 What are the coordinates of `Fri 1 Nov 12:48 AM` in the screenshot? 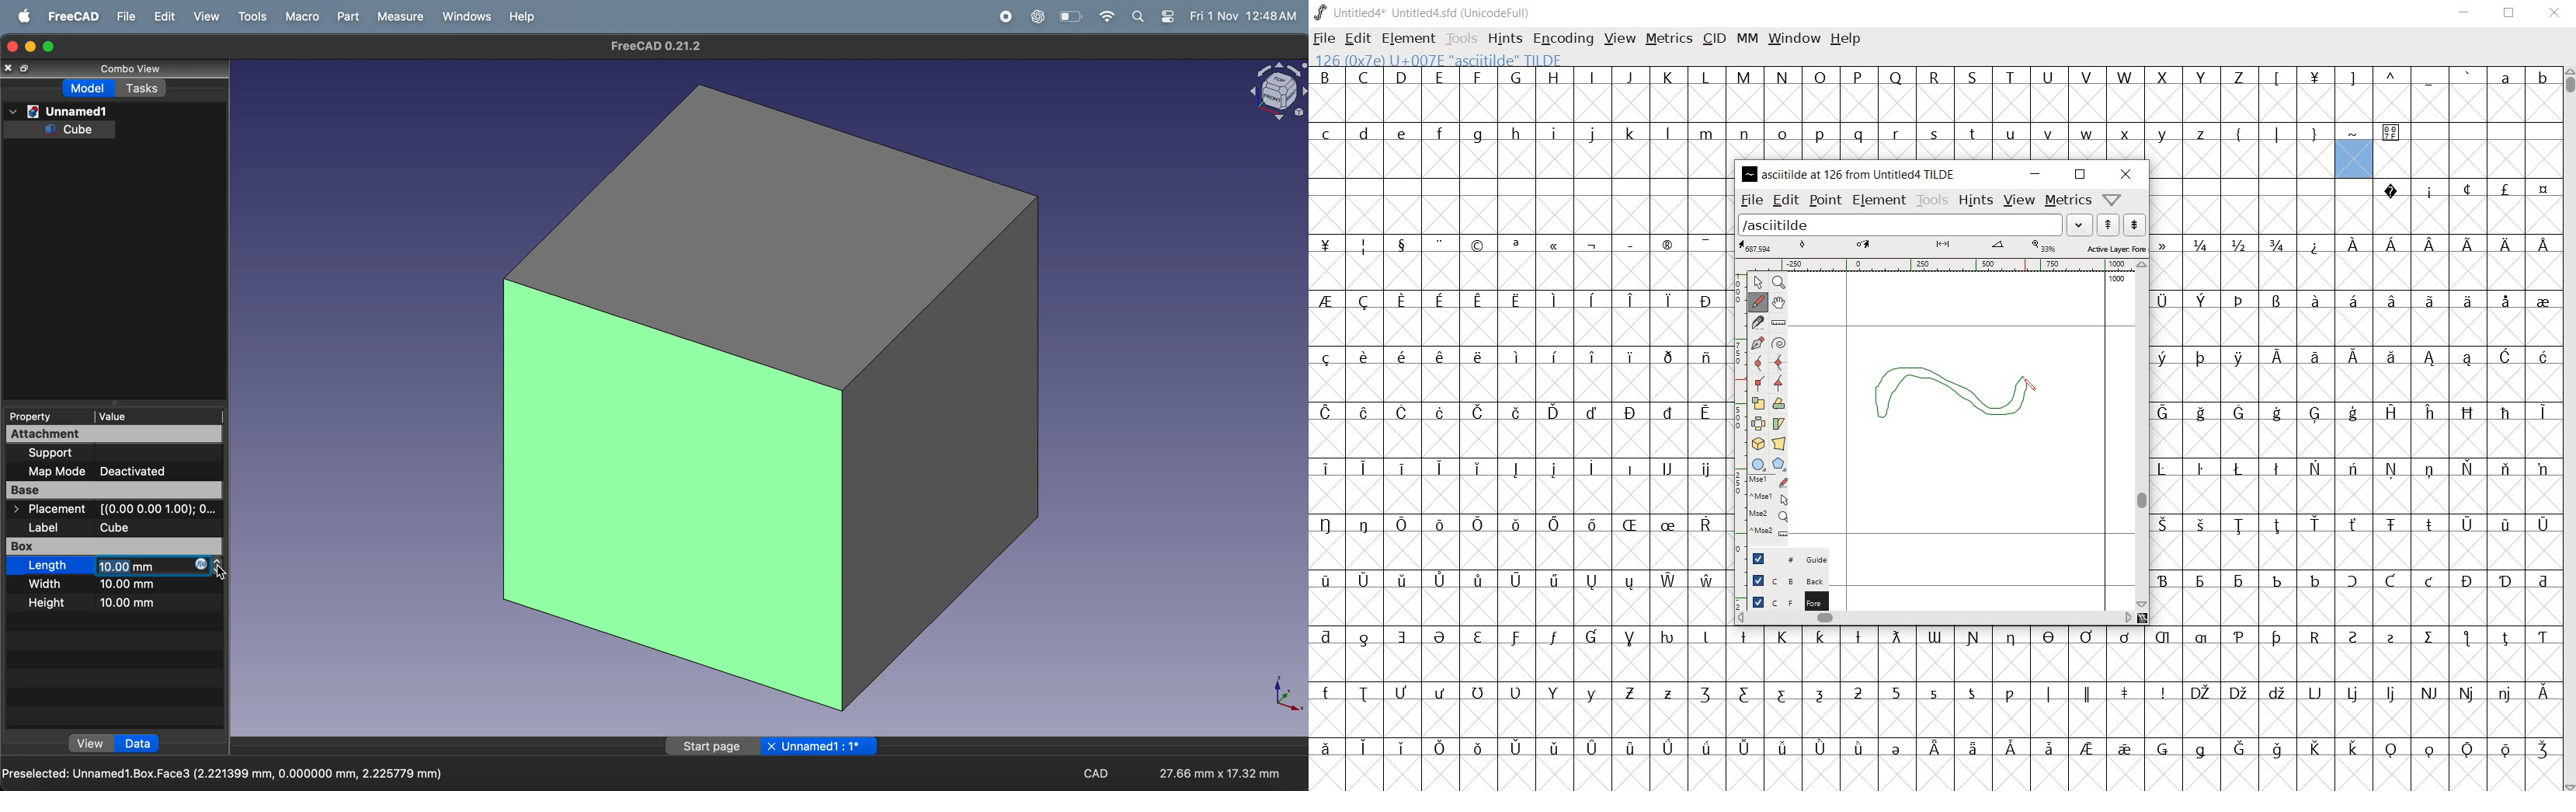 It's located at (1247, 16).